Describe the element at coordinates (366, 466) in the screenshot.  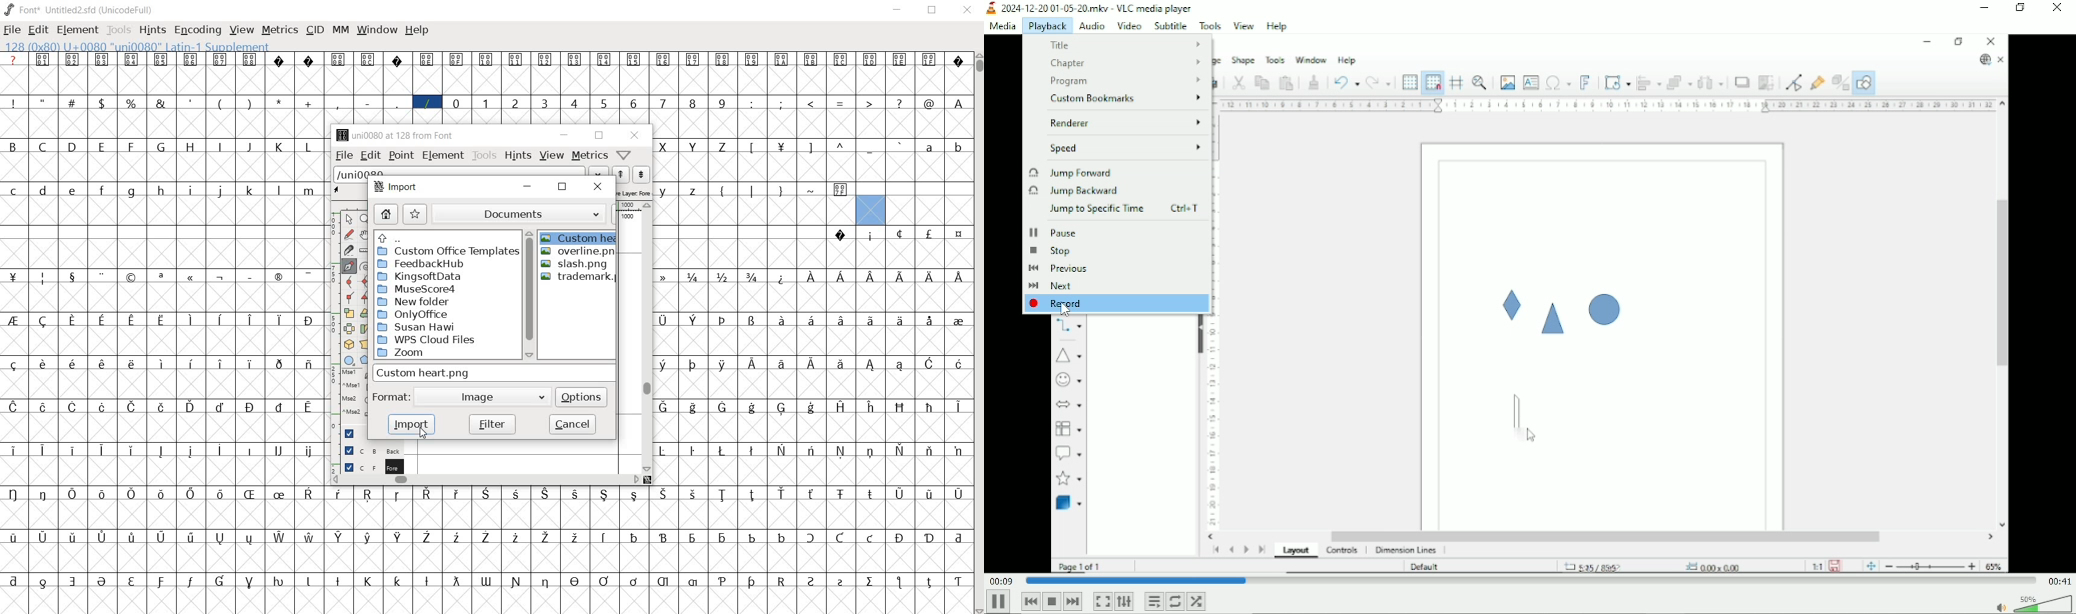
I see `foreground layer` at that location.